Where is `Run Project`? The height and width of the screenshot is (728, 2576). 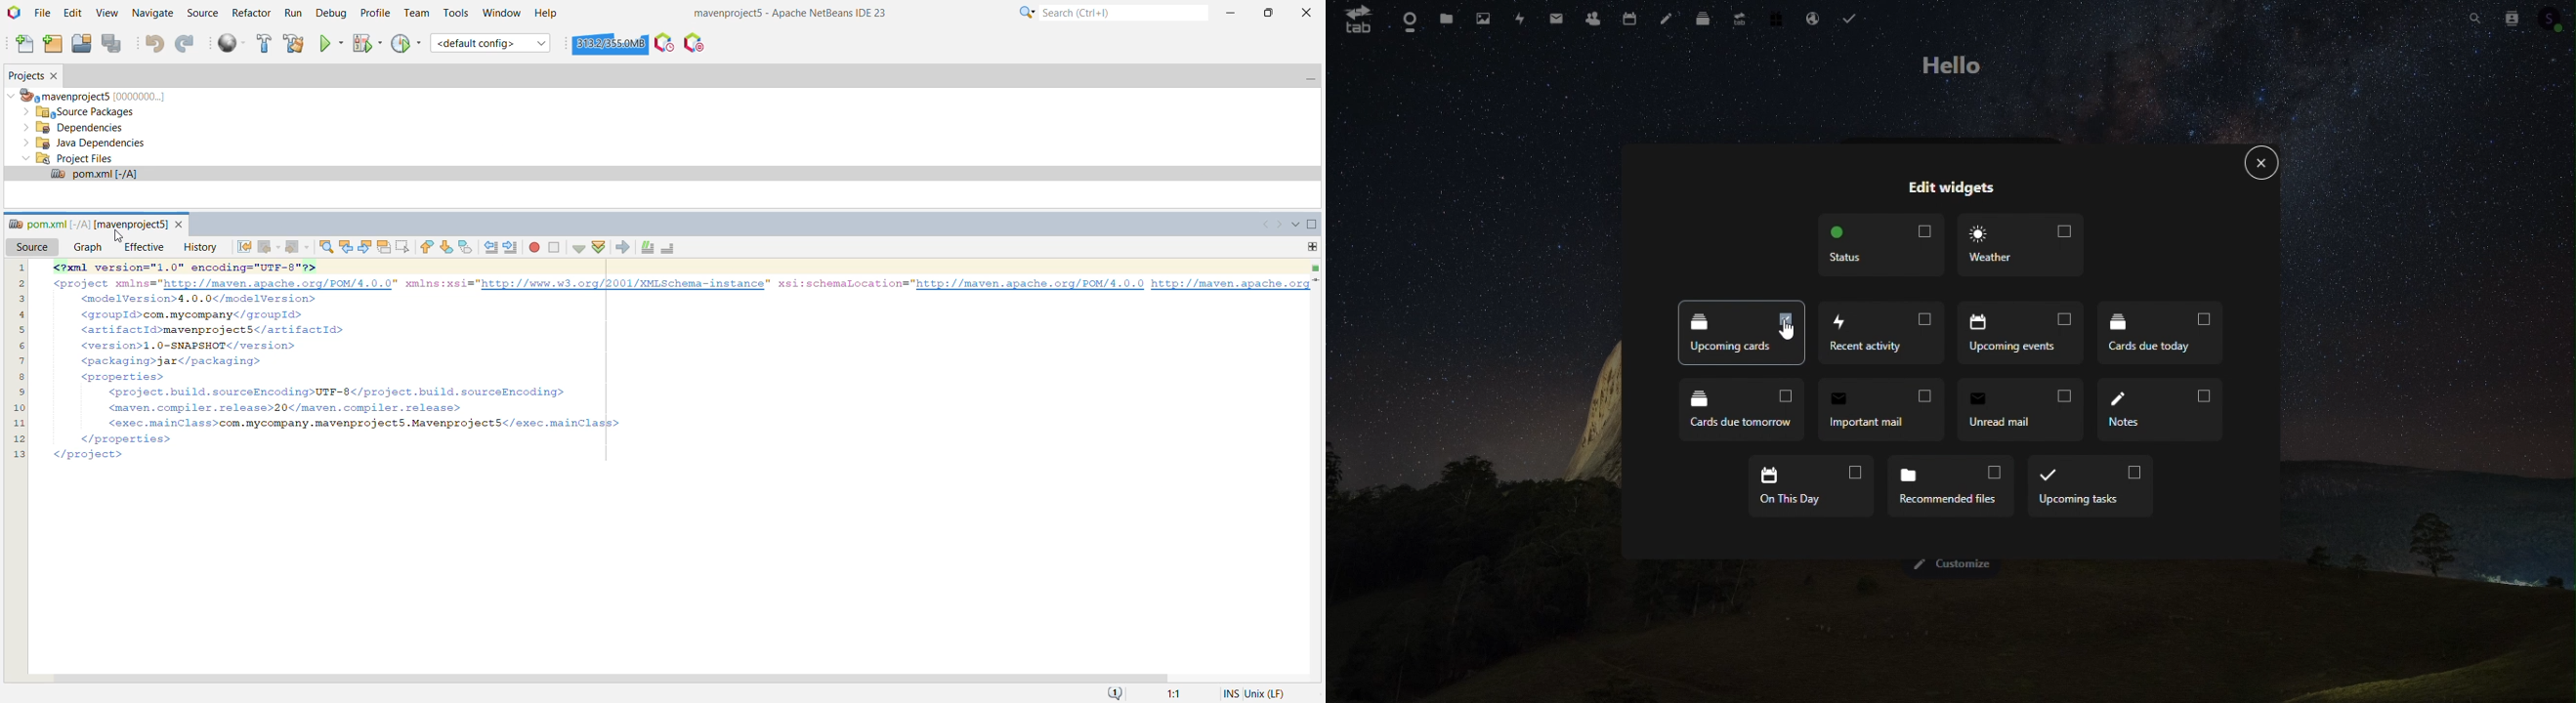
Run Project is located at coordinates (331, 44).